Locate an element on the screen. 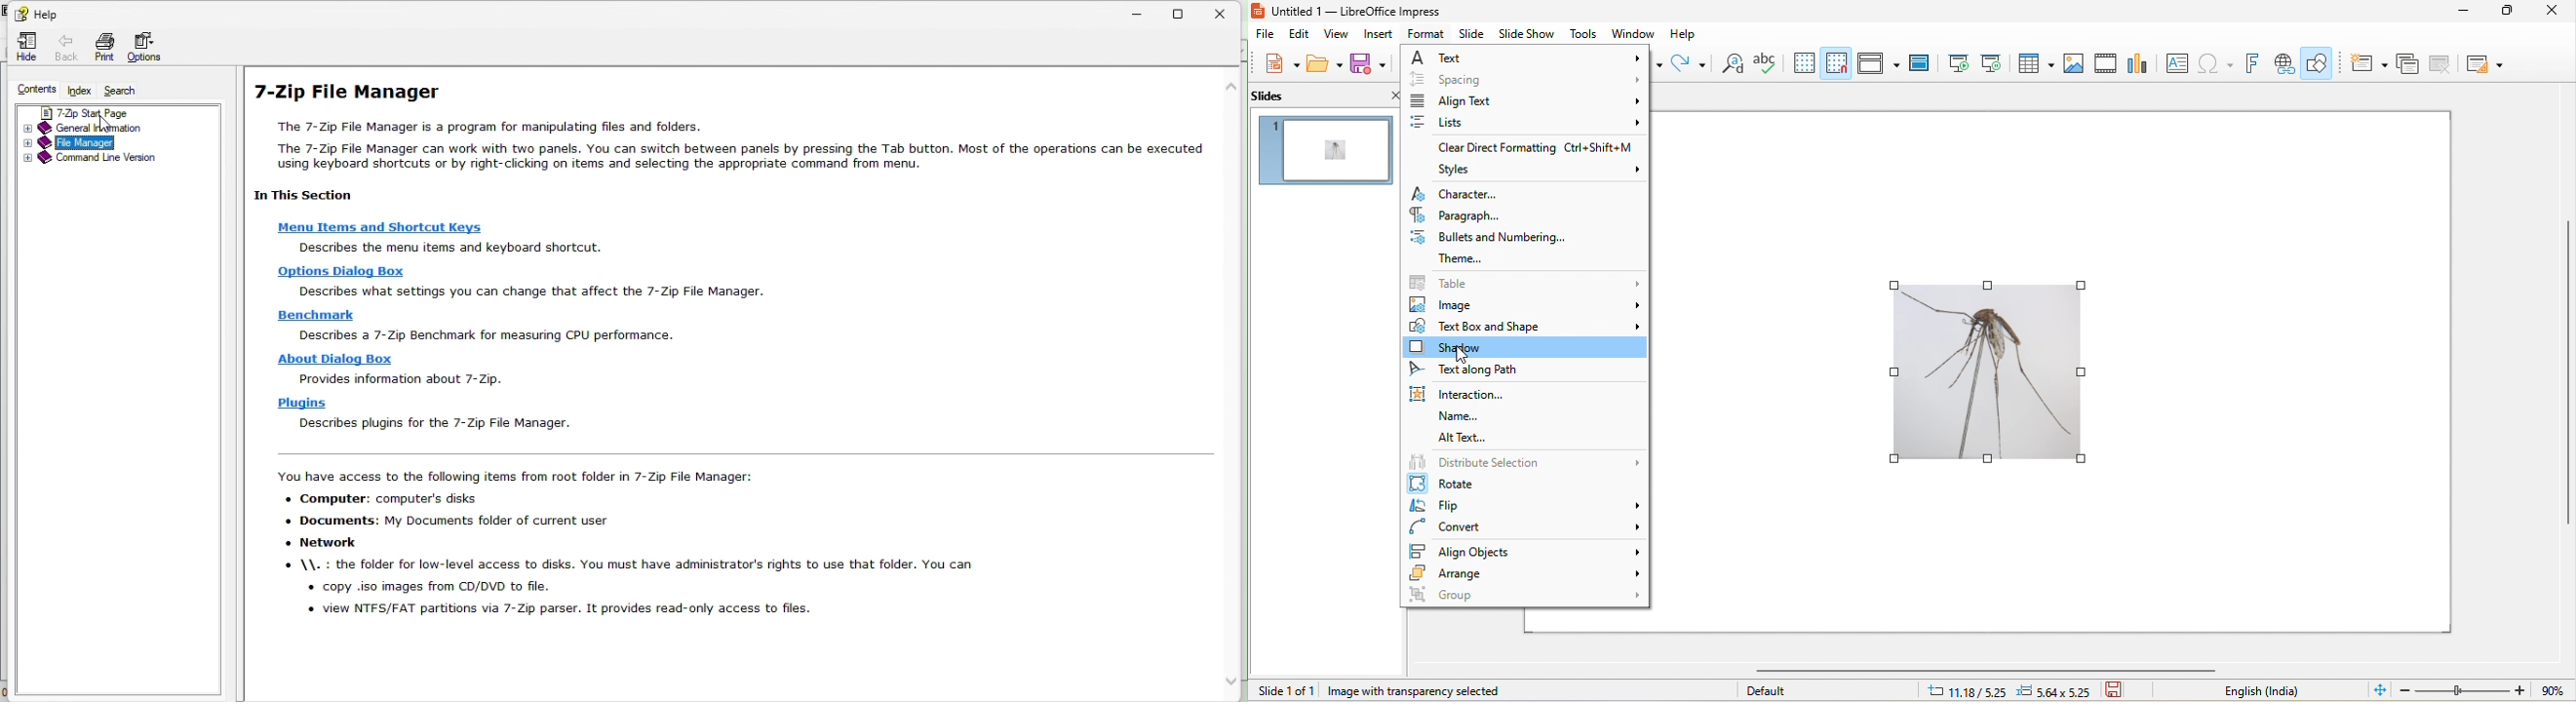 Image resolution: width=2576 pixels, height=728 pixels. align objects is located at coordinates (1525, 550).